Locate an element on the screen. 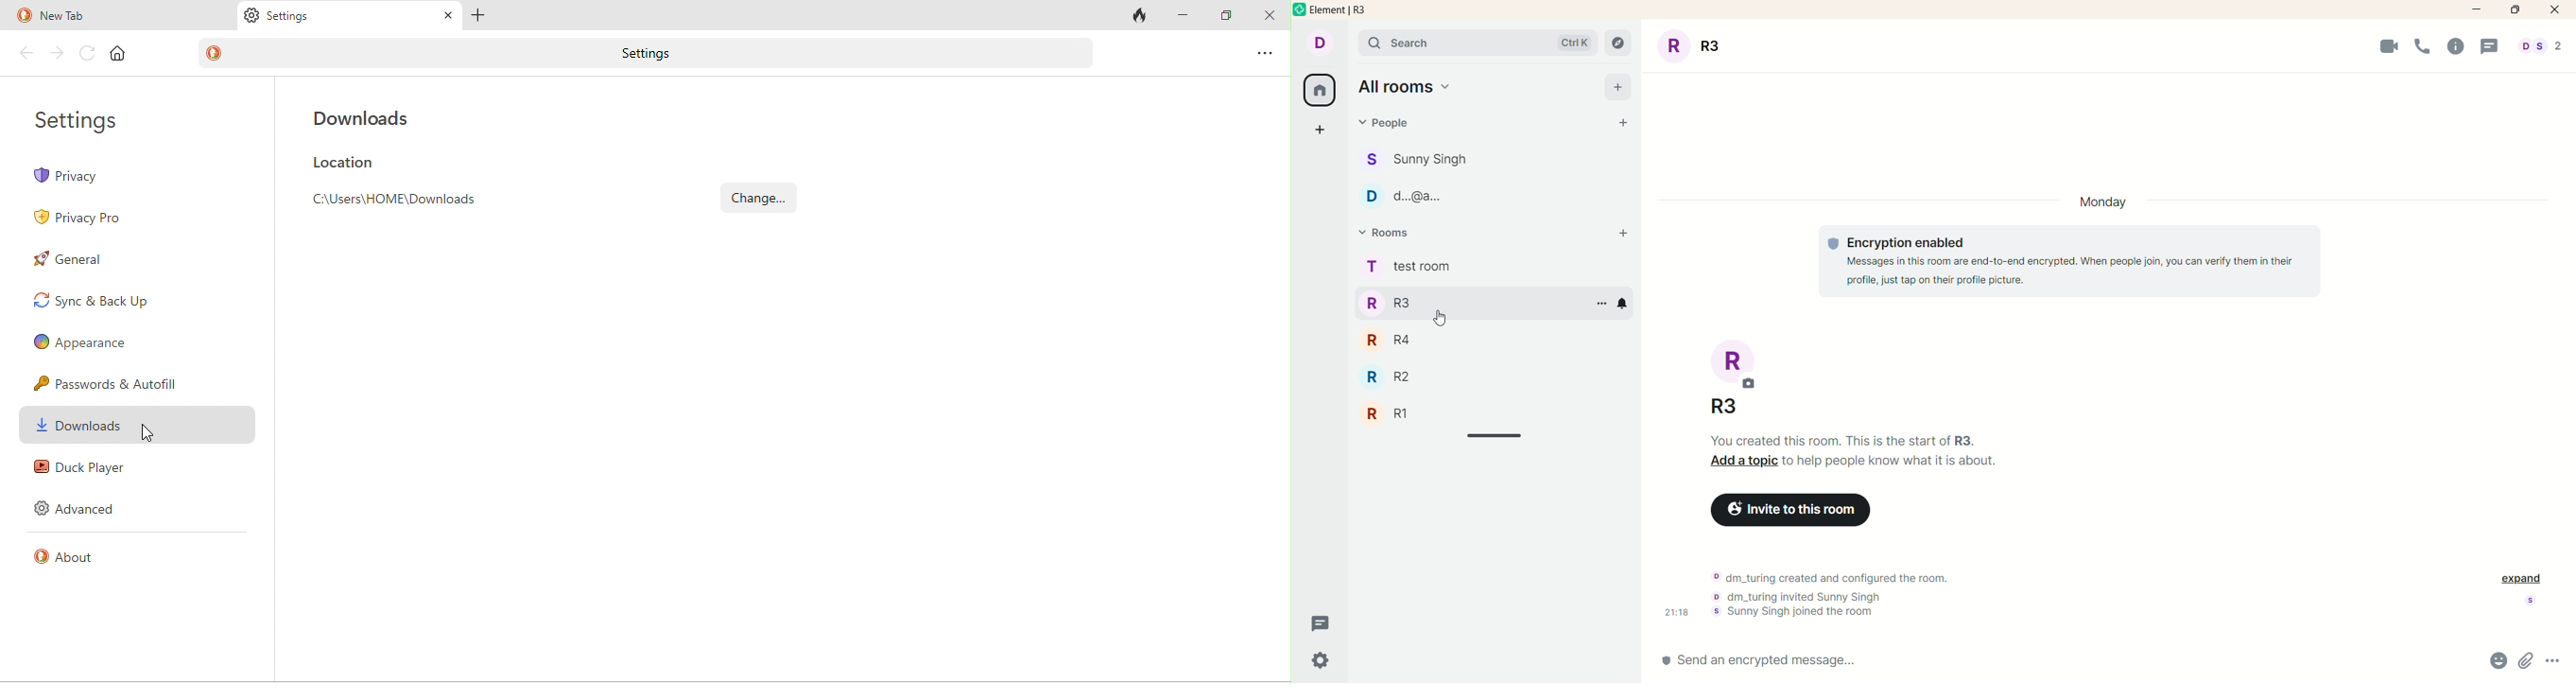 The height and width of the screenshot is (700, 2576). threads is located at coordinates (1320, 625).